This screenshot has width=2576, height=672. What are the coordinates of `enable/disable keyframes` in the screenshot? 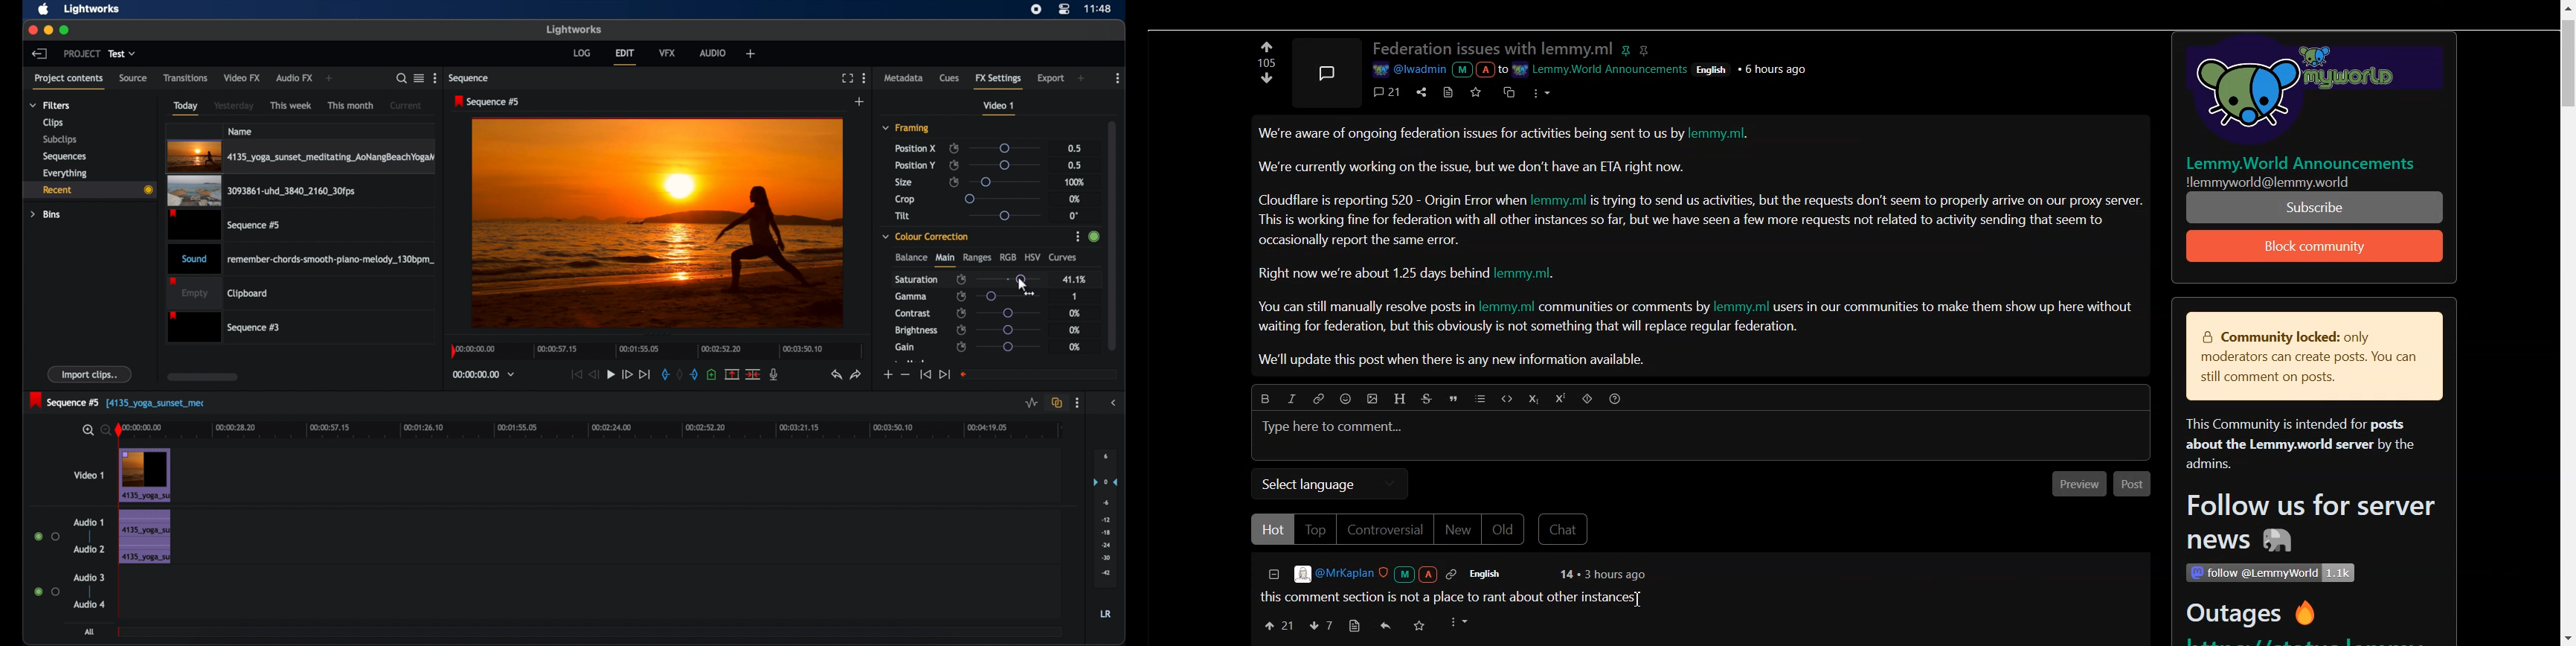 It's located at (954, 165).